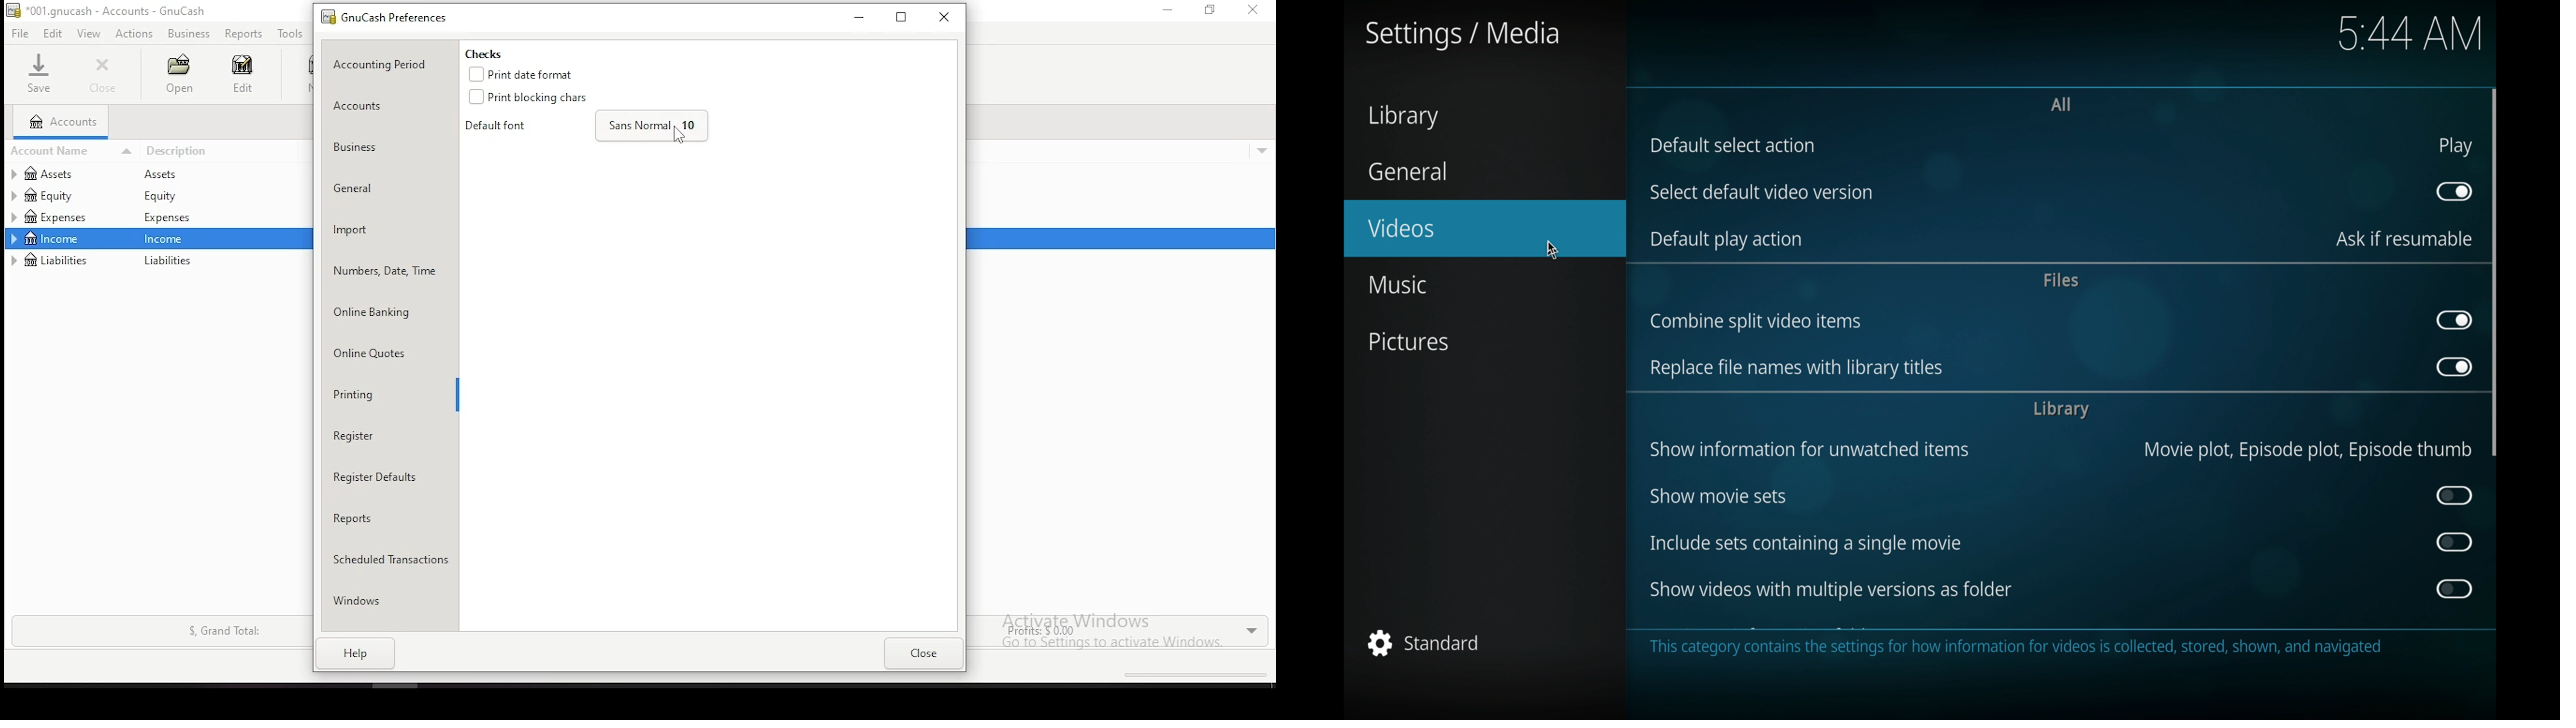  What do you see at coordinates (357, 652) in the screenshot?
I see `help` at bounding box center [357, 652].